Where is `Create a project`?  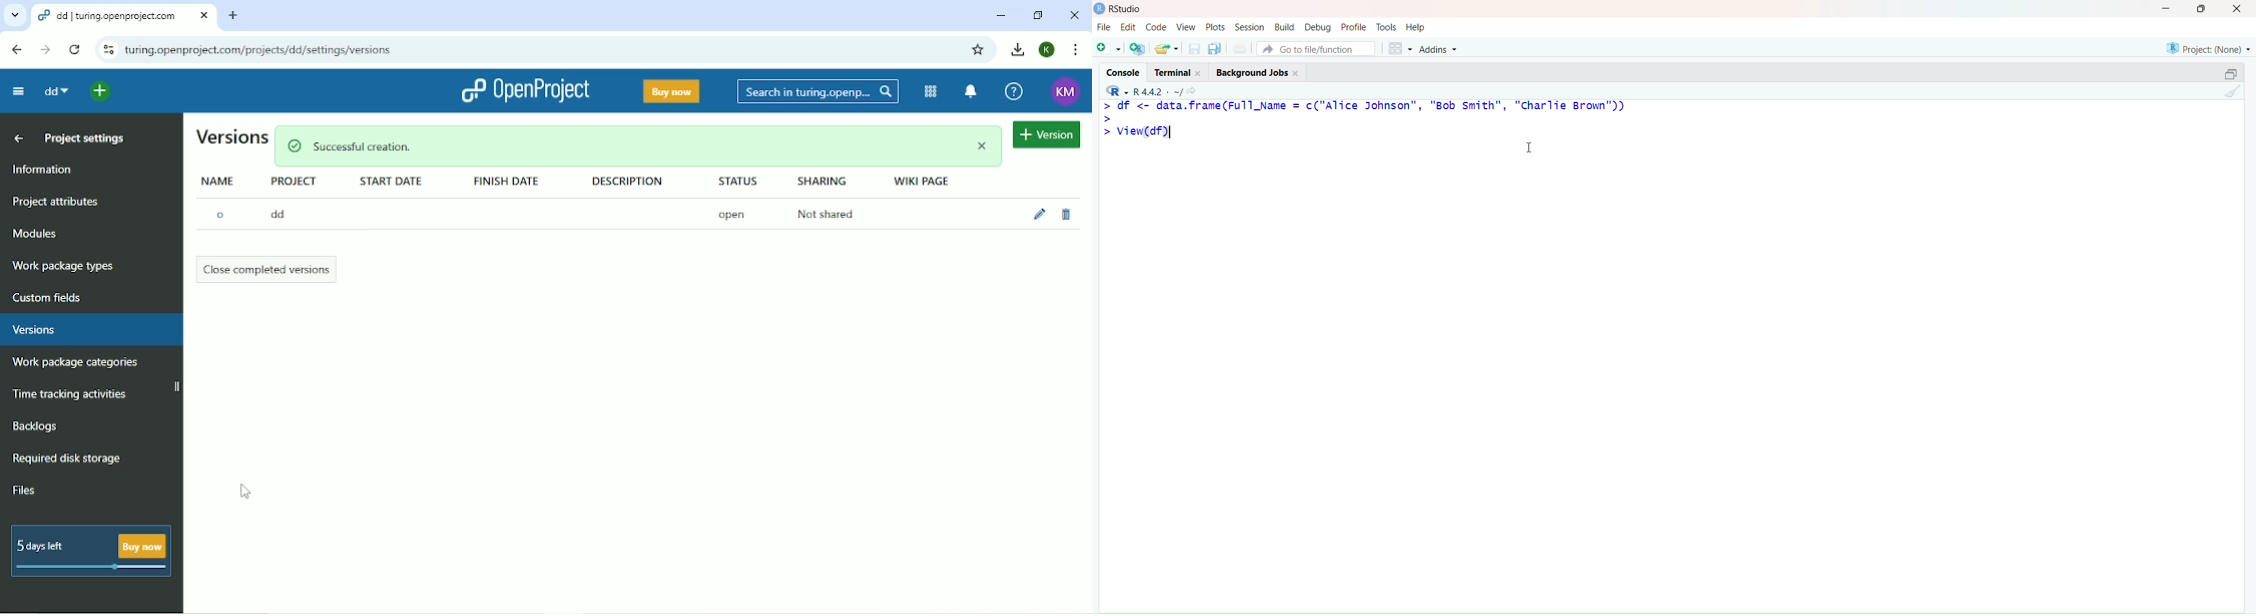
Create a project is located at coordinates (1138, 49).